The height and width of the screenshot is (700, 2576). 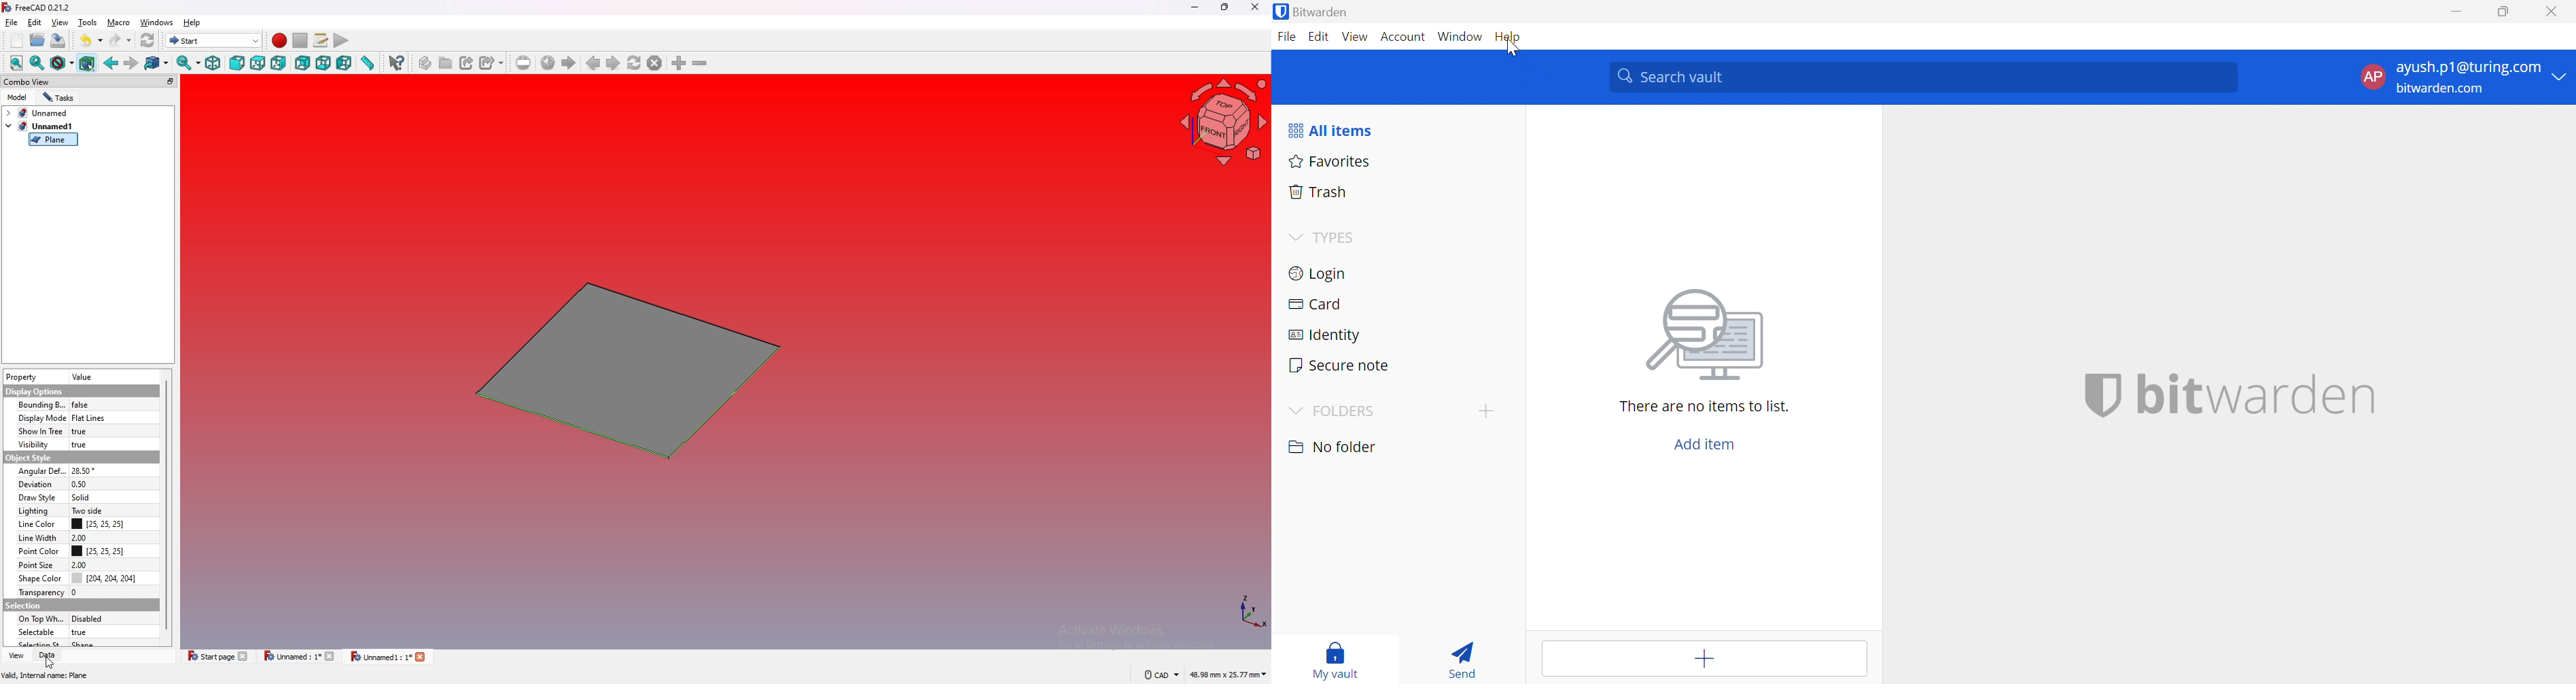 I want to click on create sub link, so click(x=492, y=63).